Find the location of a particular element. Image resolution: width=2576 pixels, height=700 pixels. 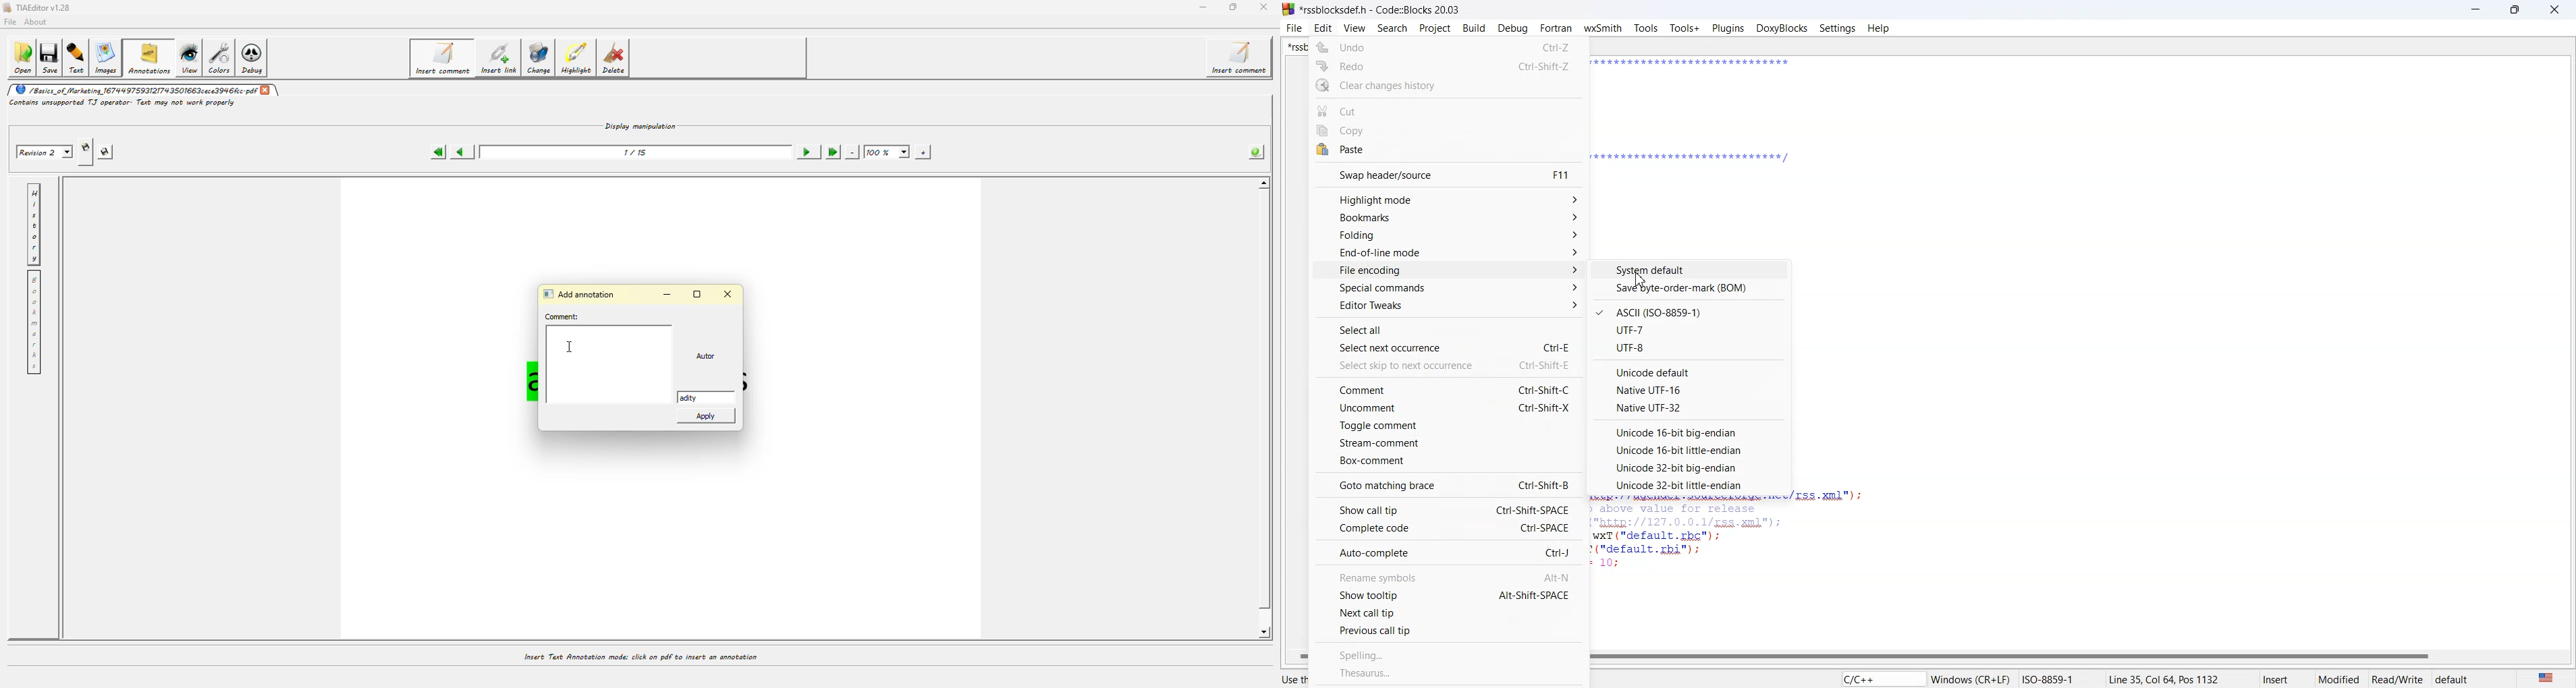

Native UTF-32 is located at coordinates (1689, 408).